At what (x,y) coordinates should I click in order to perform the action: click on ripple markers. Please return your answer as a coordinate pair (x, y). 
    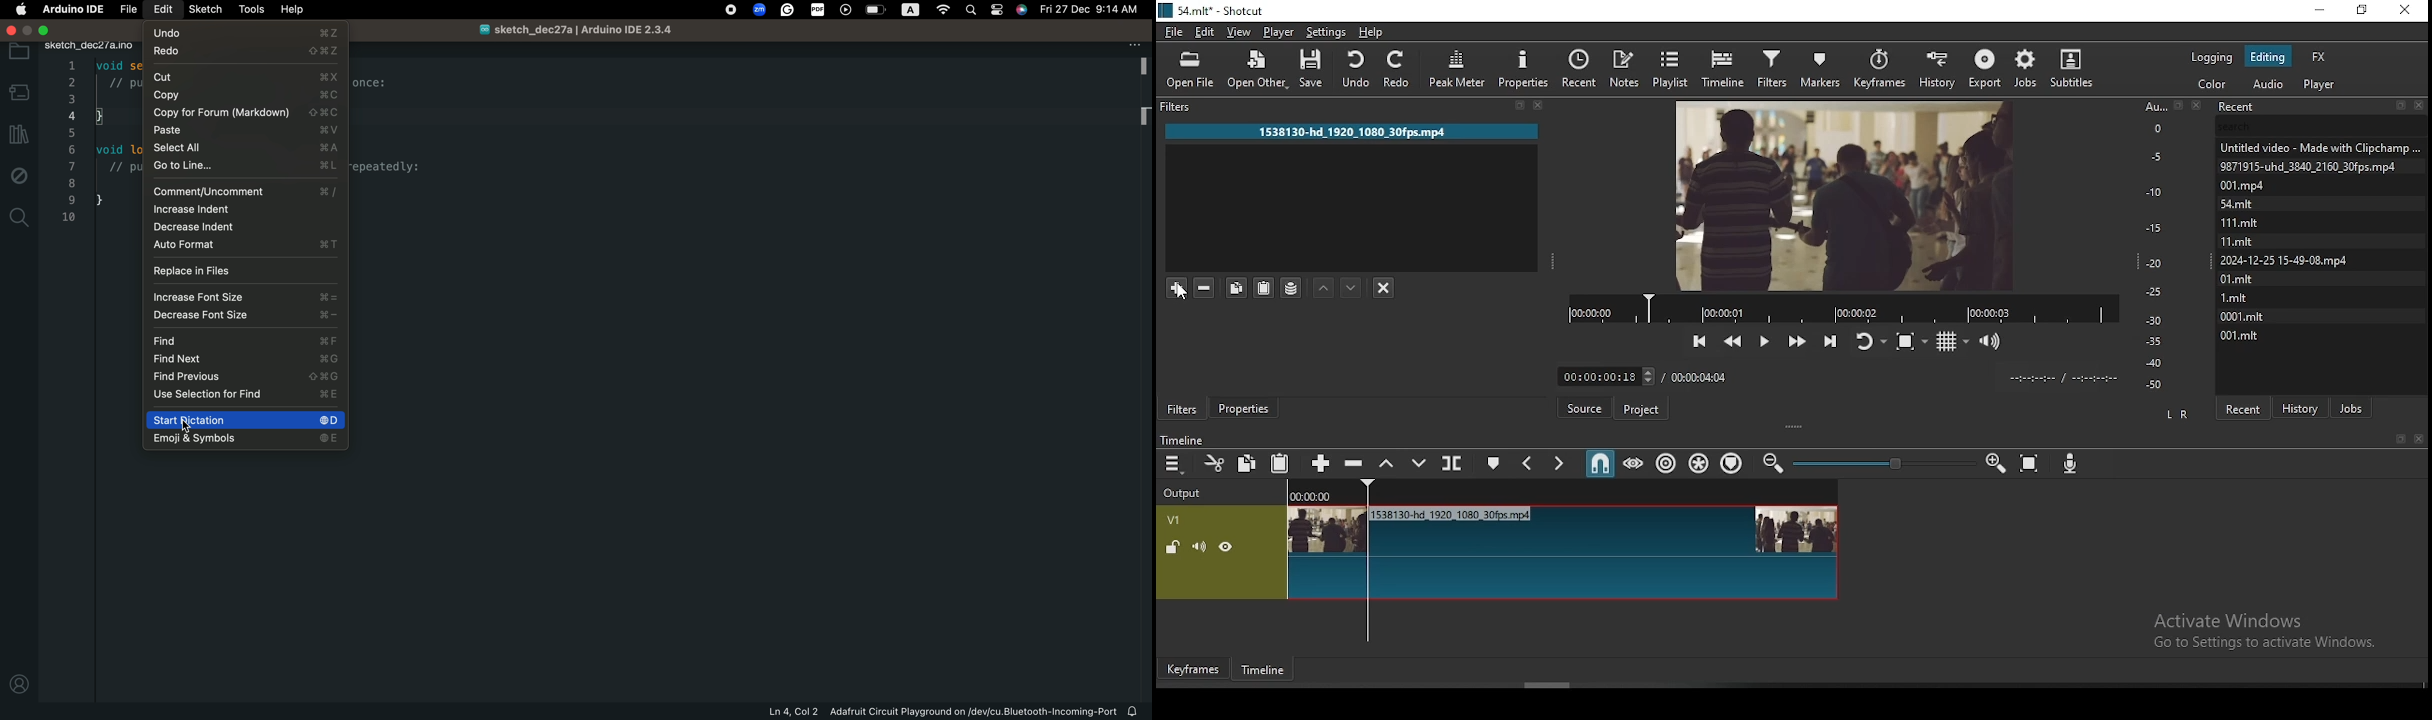
    Looking at the image, I should click on (1730, 464).